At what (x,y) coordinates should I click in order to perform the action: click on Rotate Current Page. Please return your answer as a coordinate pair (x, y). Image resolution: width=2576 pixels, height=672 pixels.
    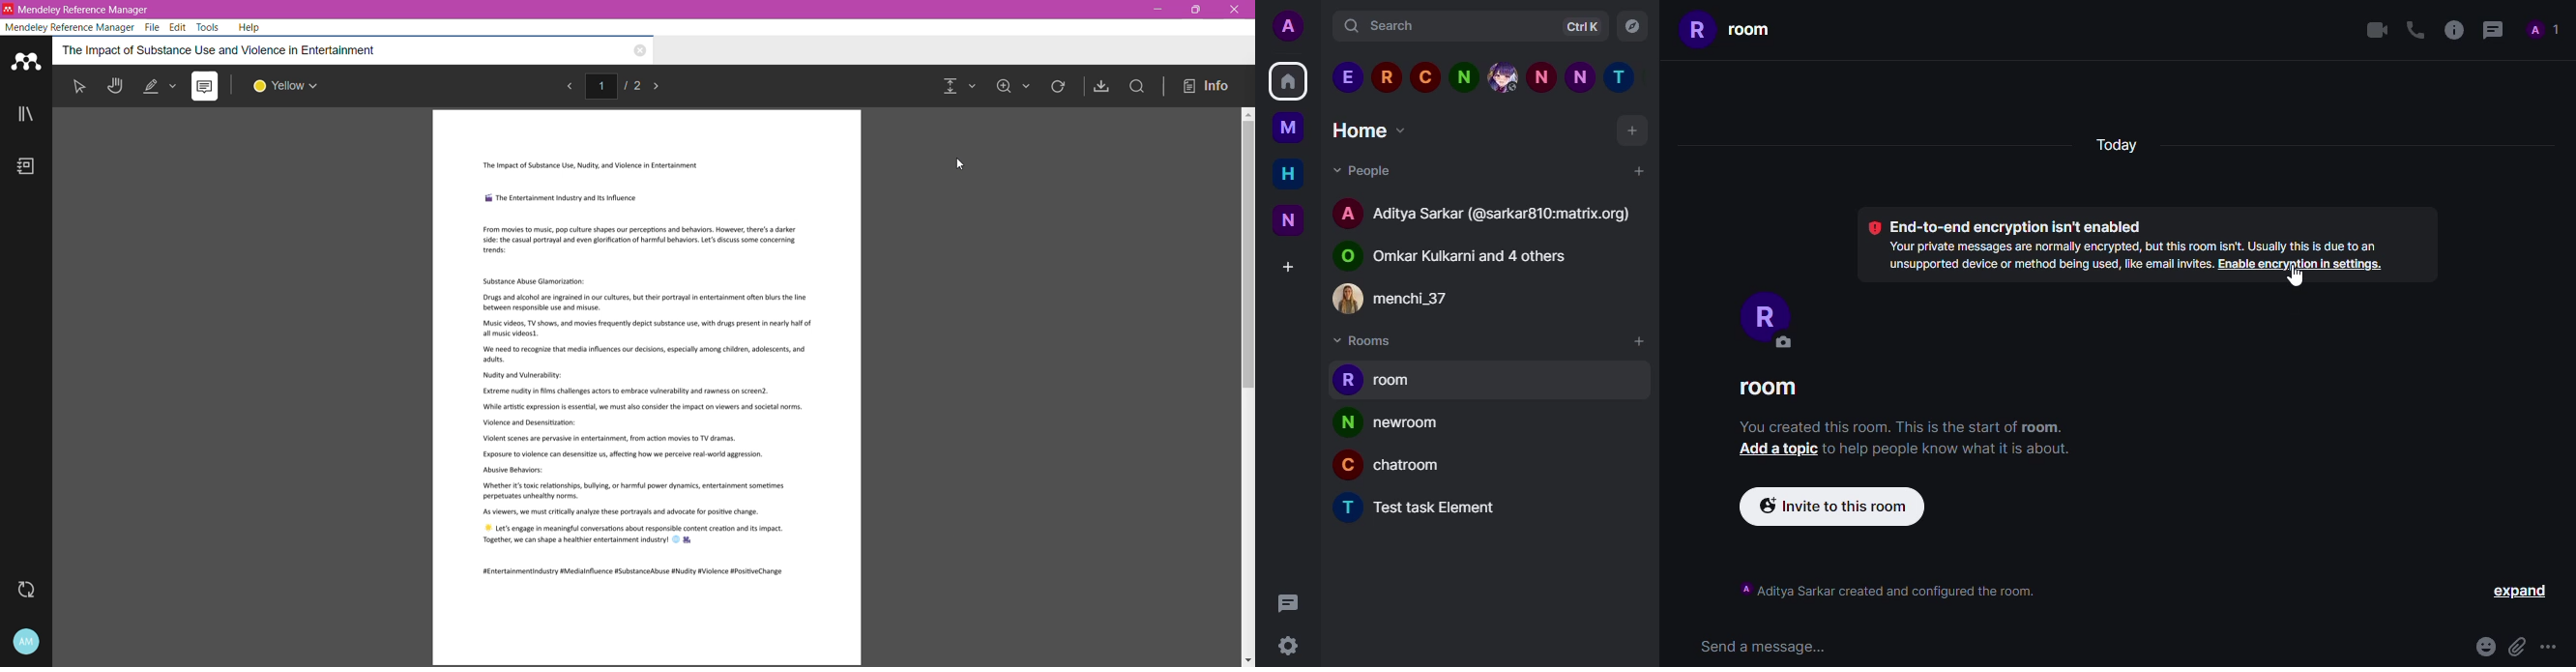
    Looking at the image, I should click on (1060, 90).